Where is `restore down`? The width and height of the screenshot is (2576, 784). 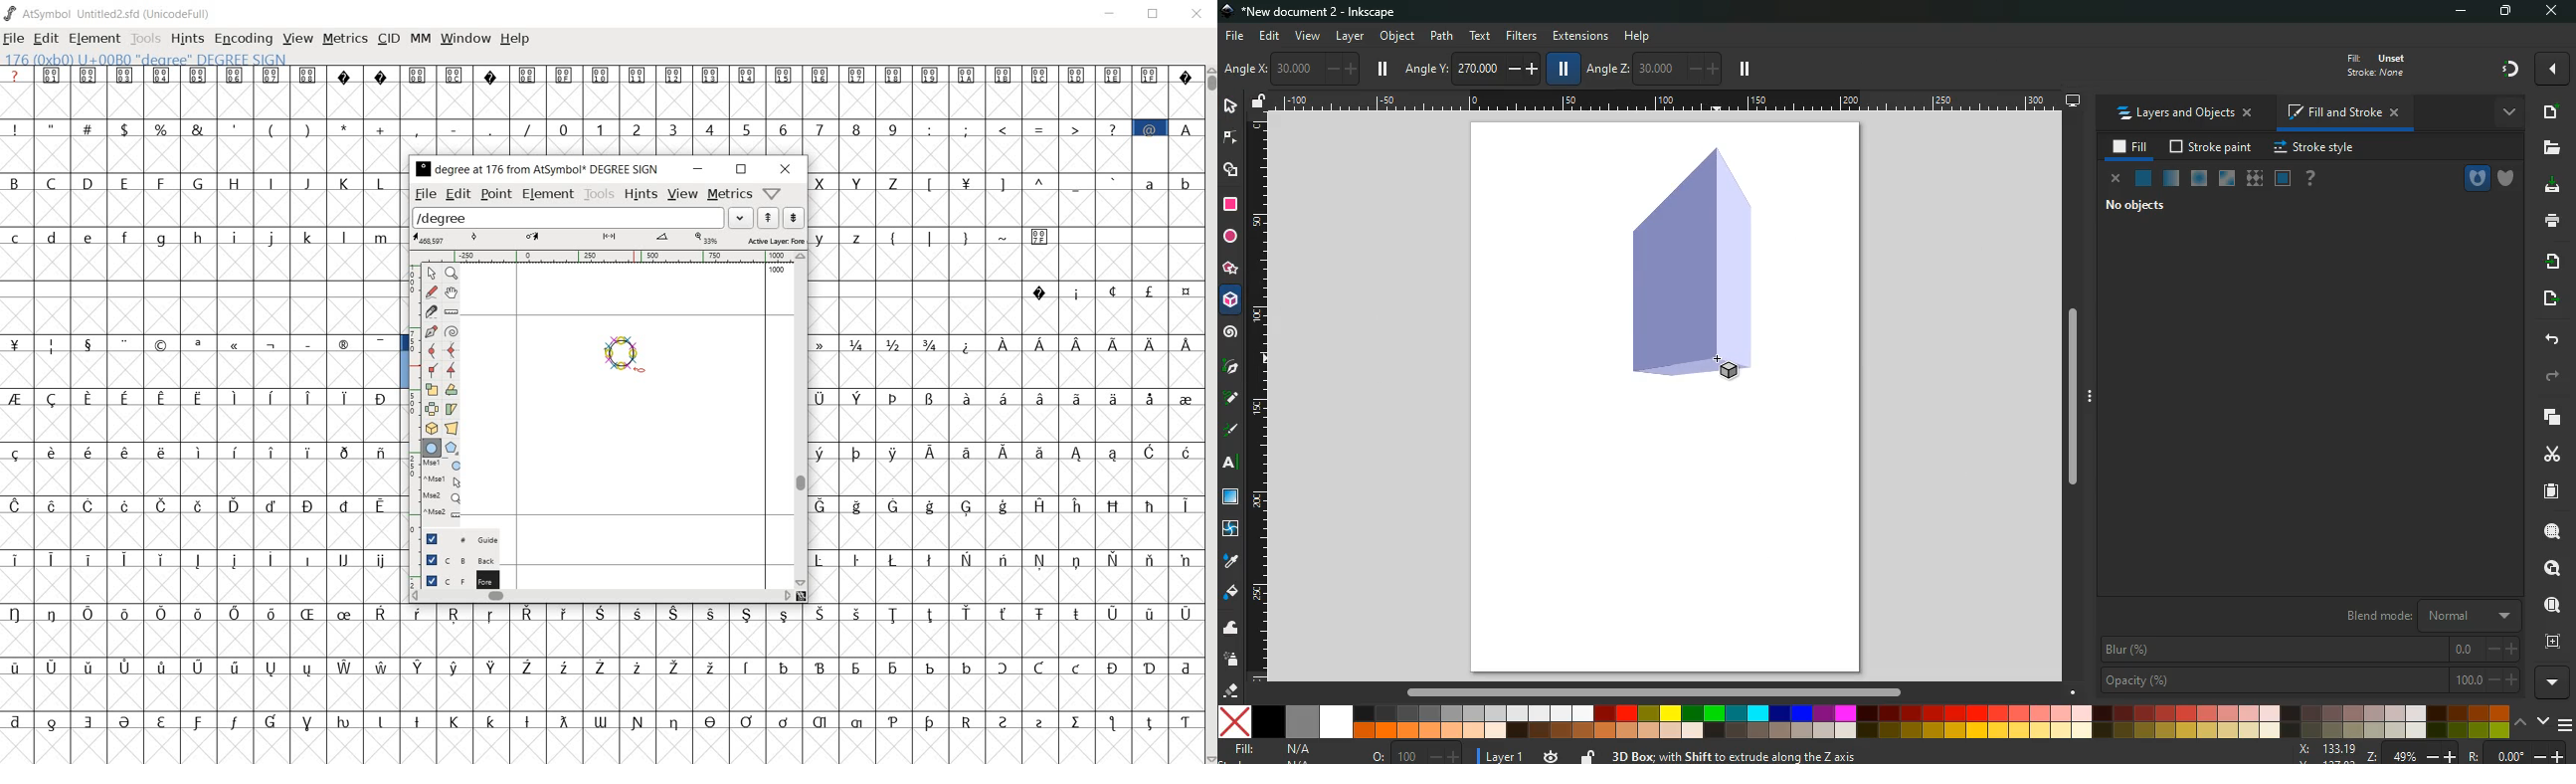
restore down is located at coordinates (741, 170).